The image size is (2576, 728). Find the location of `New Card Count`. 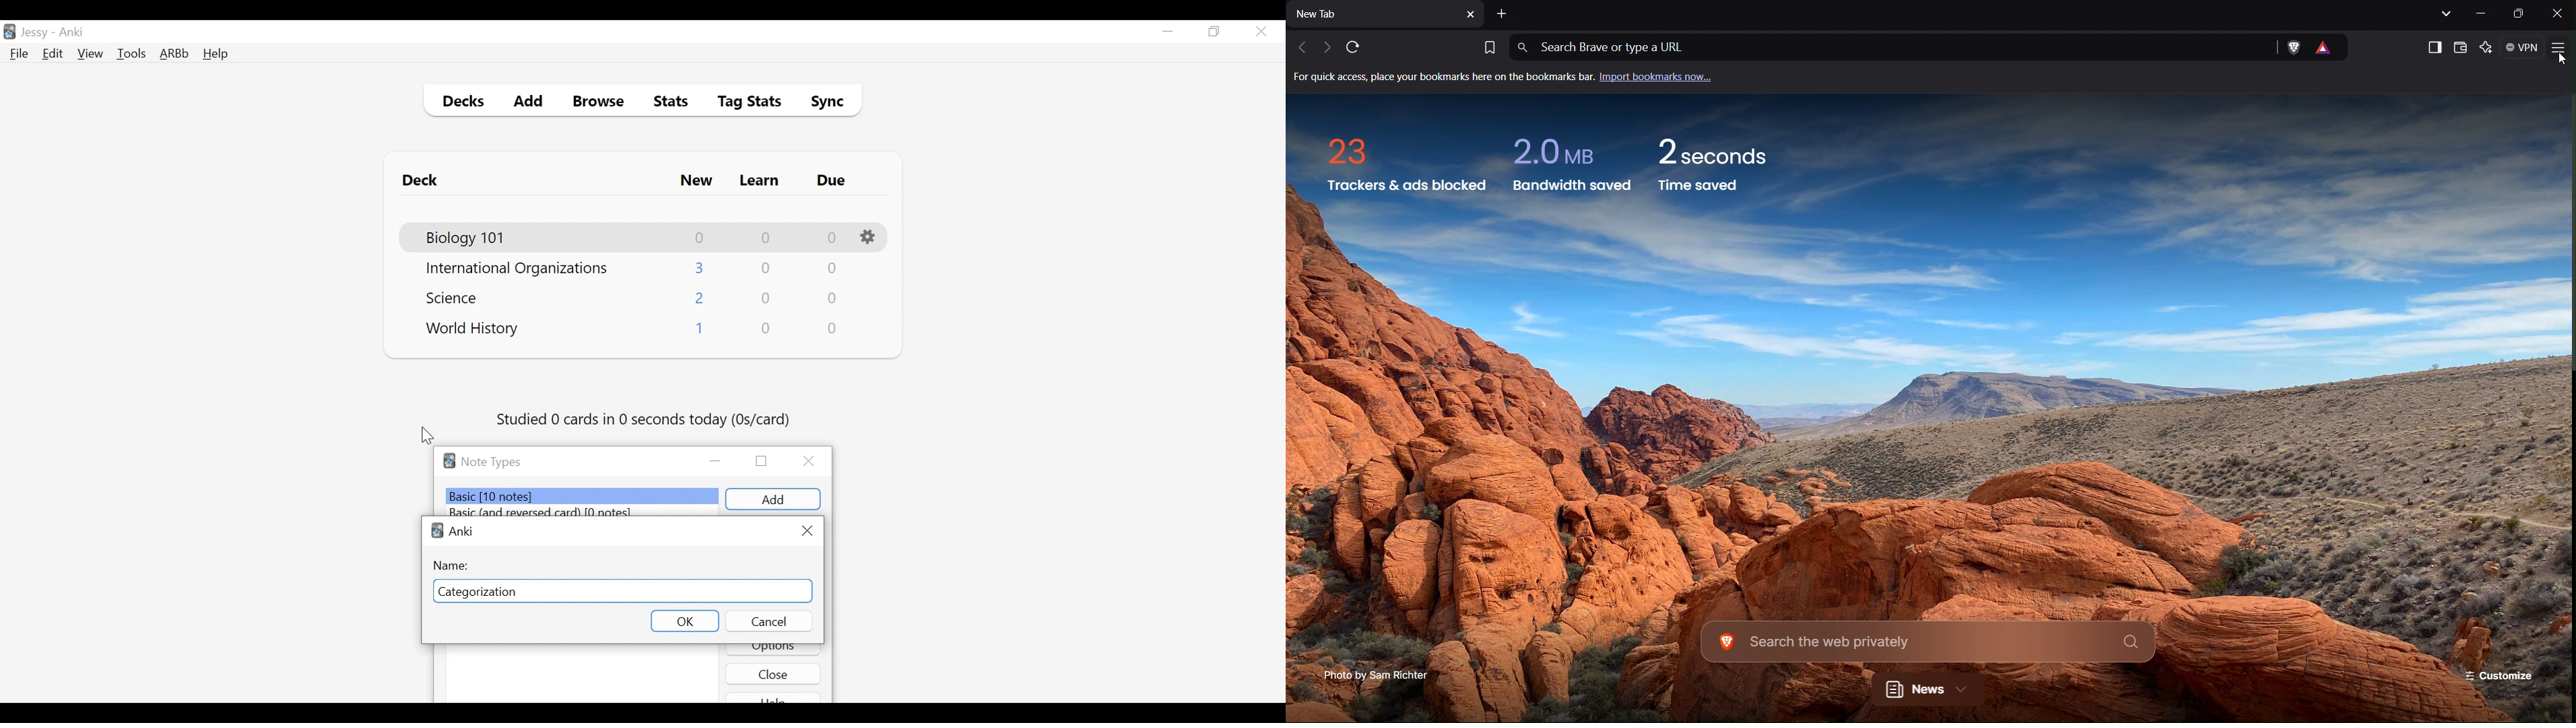

New Card Count is located at coordinates (699, 331).